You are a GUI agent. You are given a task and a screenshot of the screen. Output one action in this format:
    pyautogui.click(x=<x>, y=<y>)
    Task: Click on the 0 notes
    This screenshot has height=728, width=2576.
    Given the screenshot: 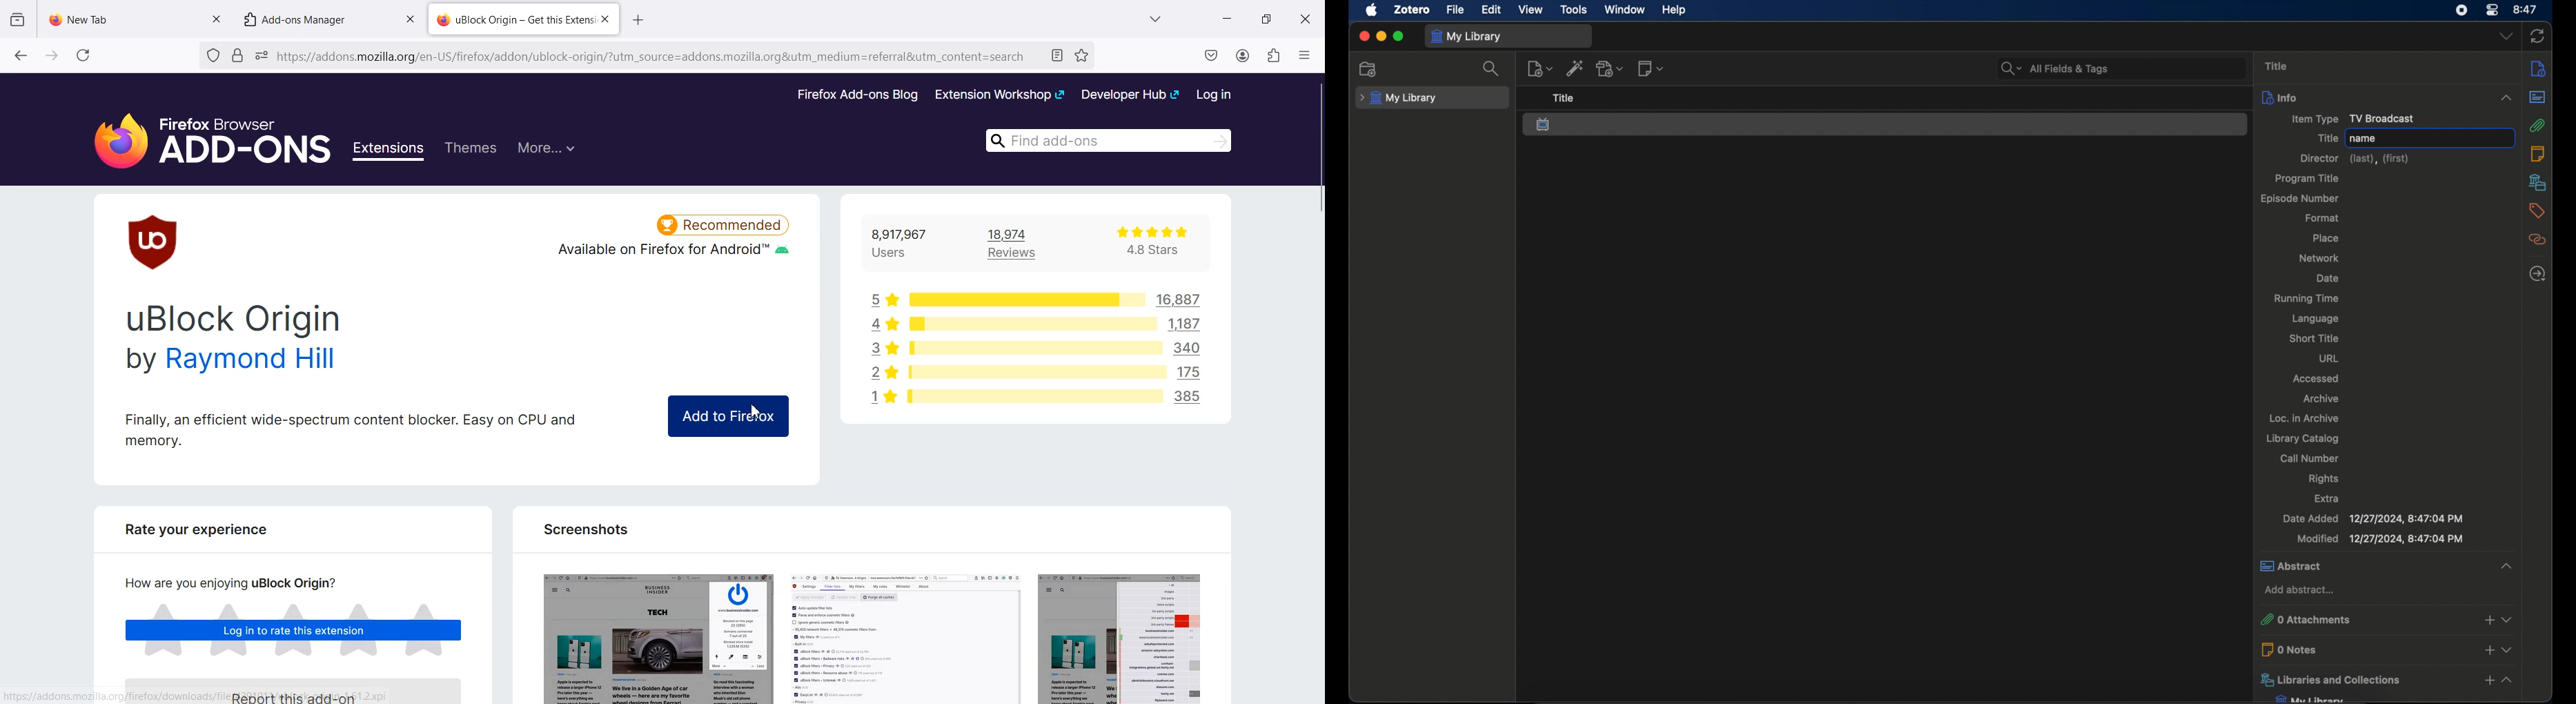 What is the action you would take?
    pyautogui.click(x=2365, y=649)
    